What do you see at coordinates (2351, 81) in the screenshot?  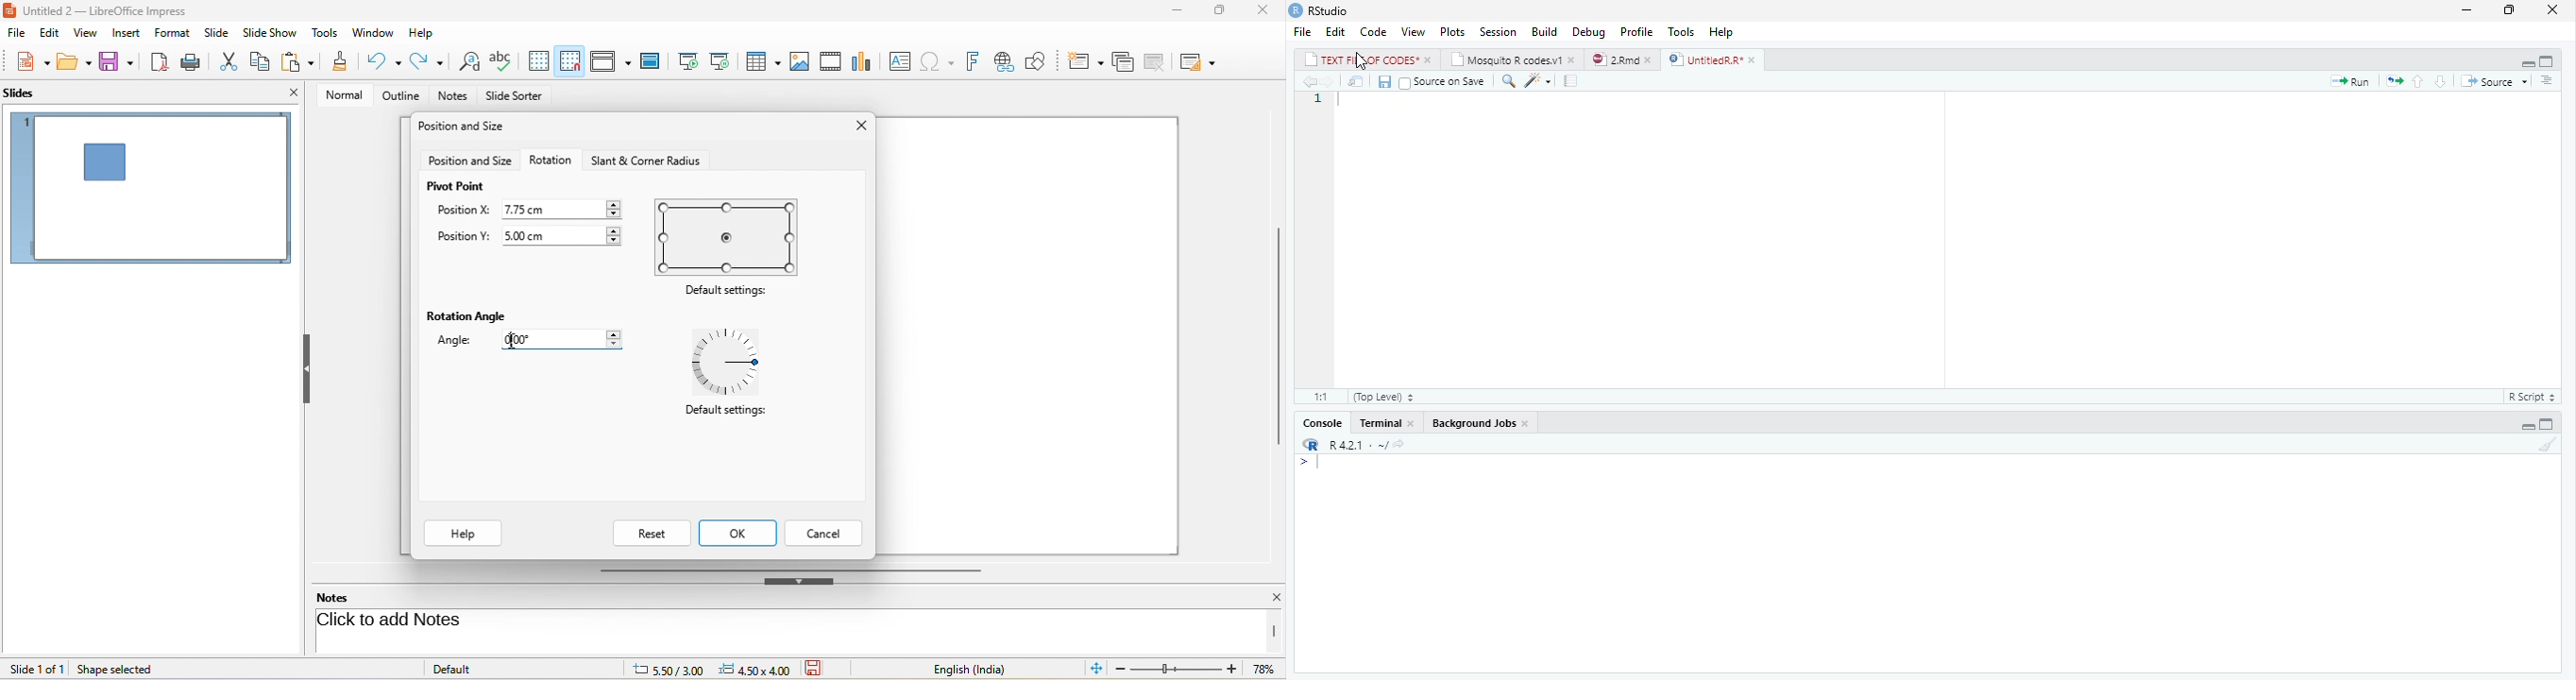 I see `Run current line` at bounding box center [2351, 81].